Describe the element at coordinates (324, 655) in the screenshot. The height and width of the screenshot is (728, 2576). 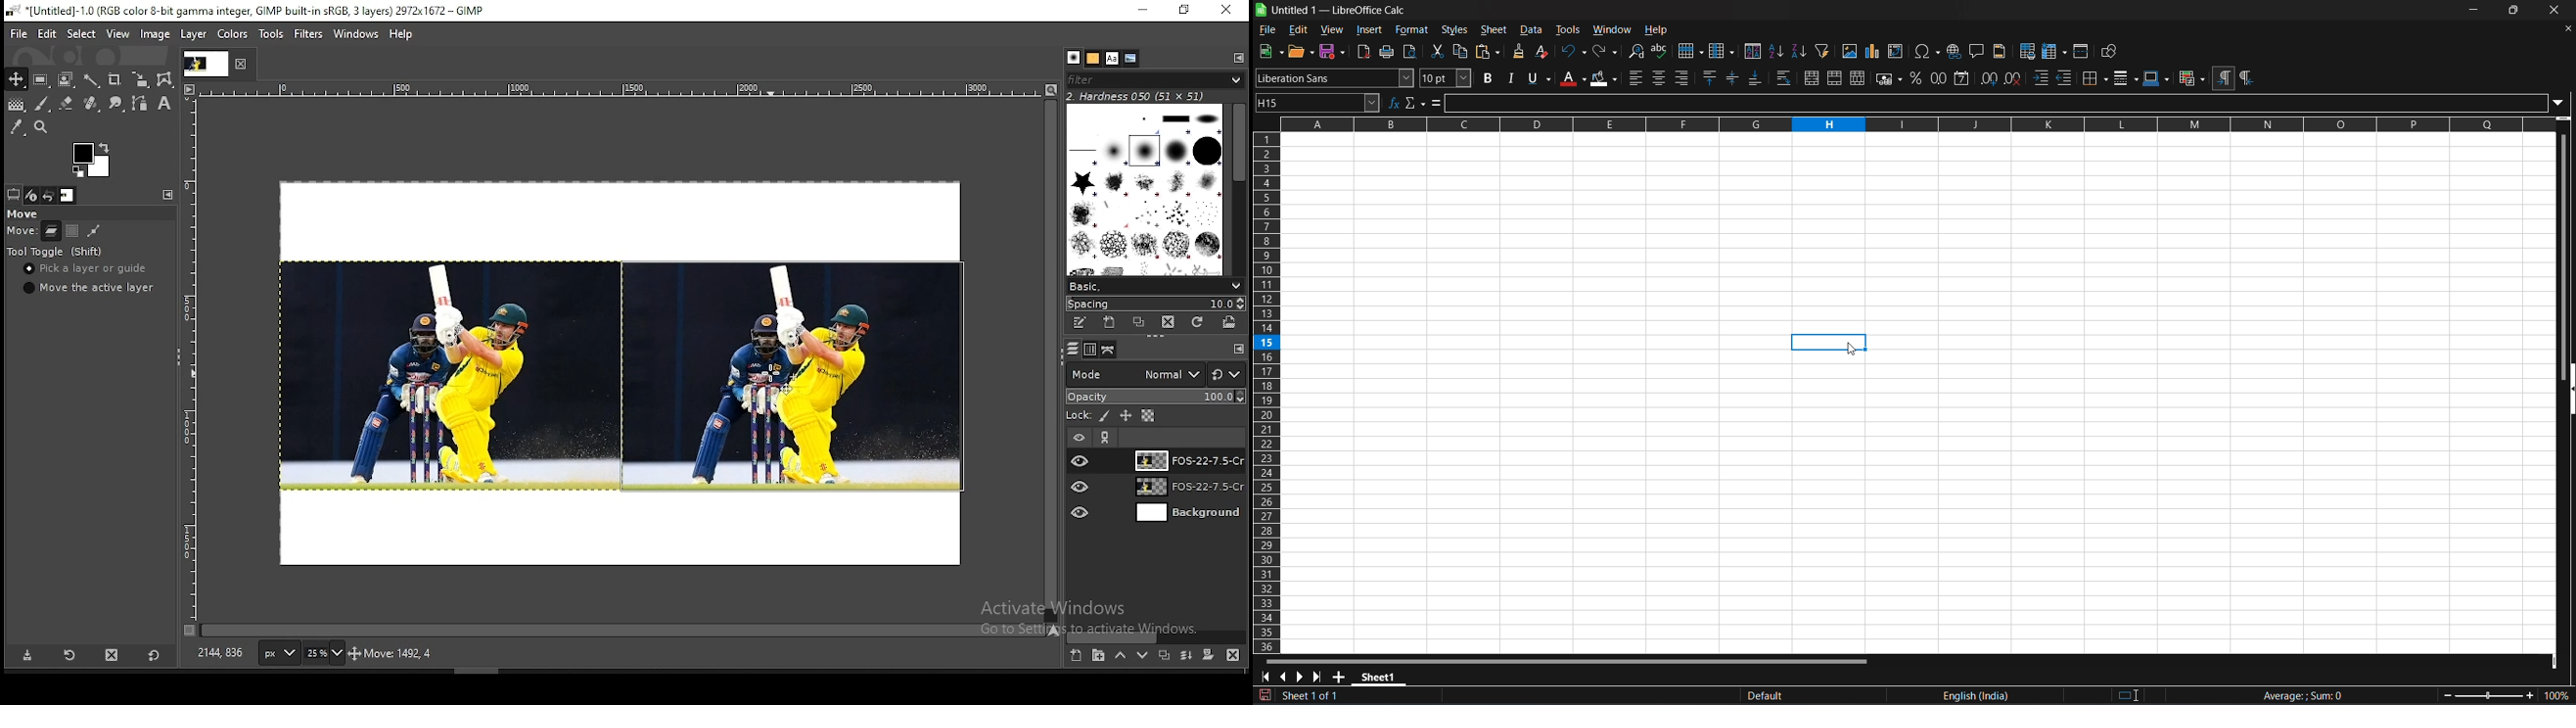
I see `zoom status` at that location.